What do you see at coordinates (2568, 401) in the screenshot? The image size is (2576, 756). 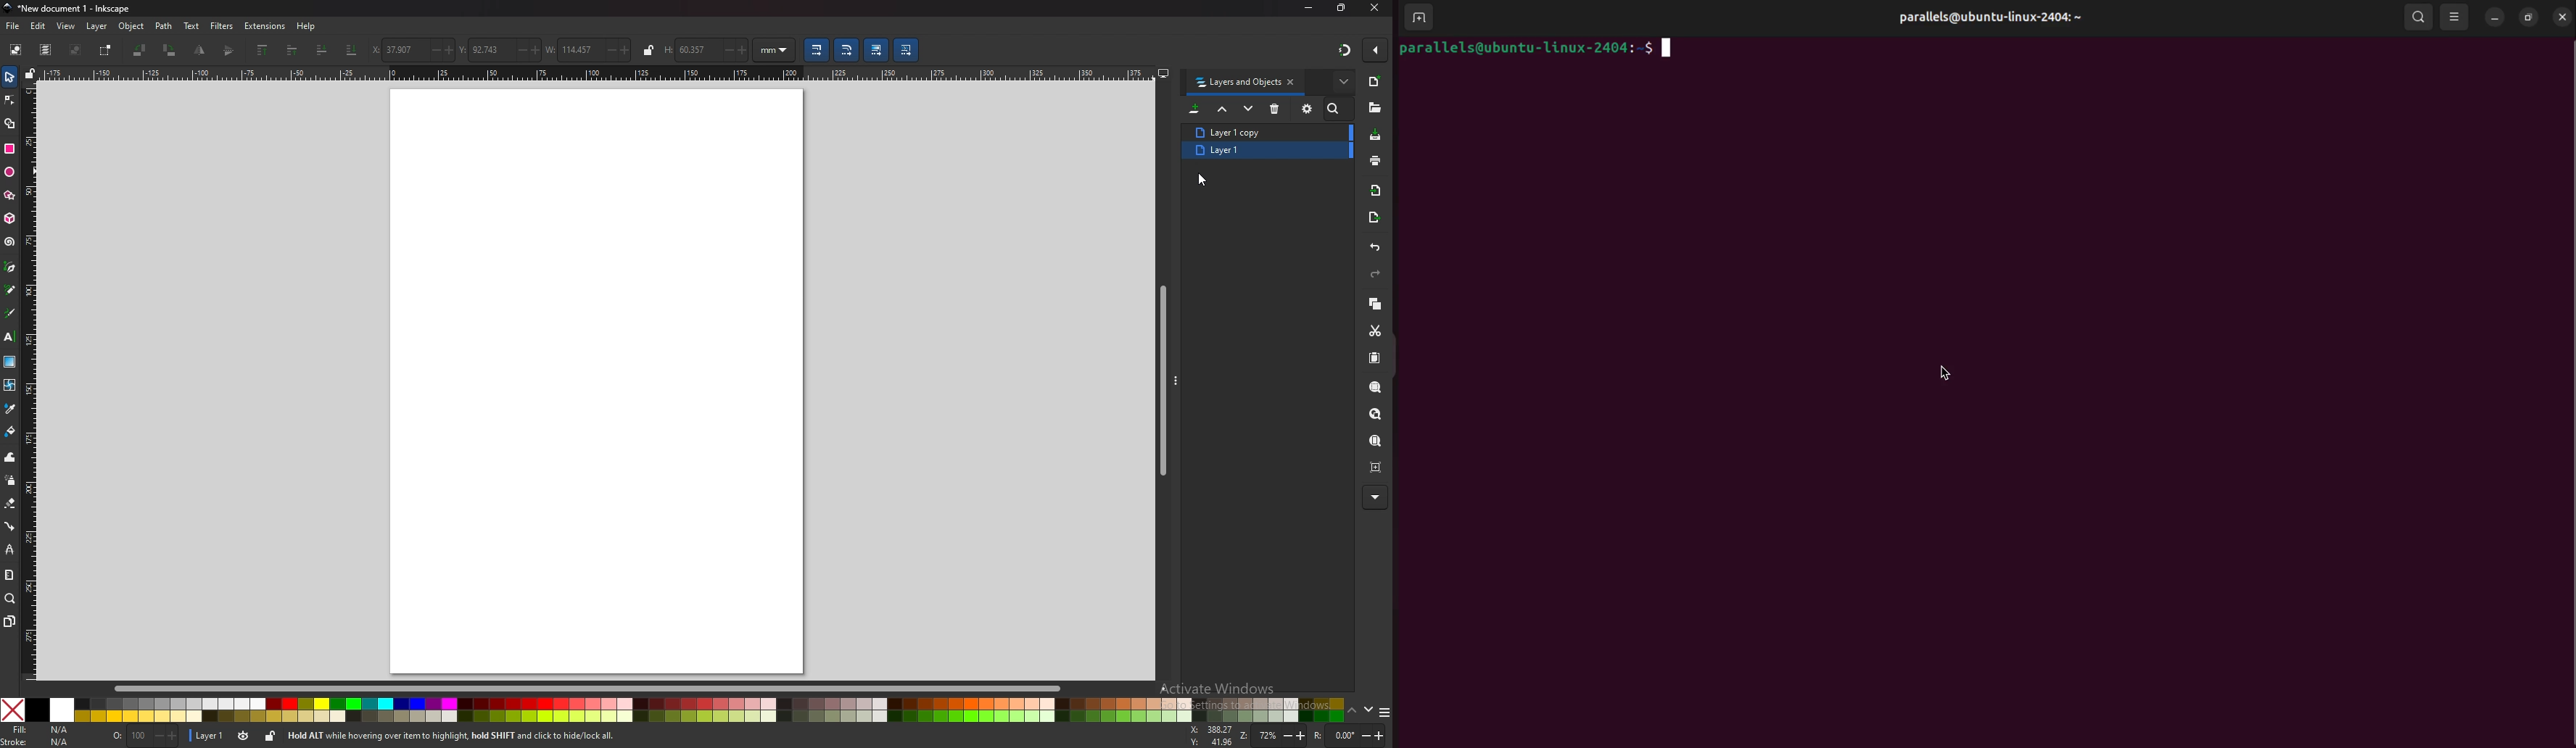 I see `Scrollbar` at bounding box center [2568, 401].